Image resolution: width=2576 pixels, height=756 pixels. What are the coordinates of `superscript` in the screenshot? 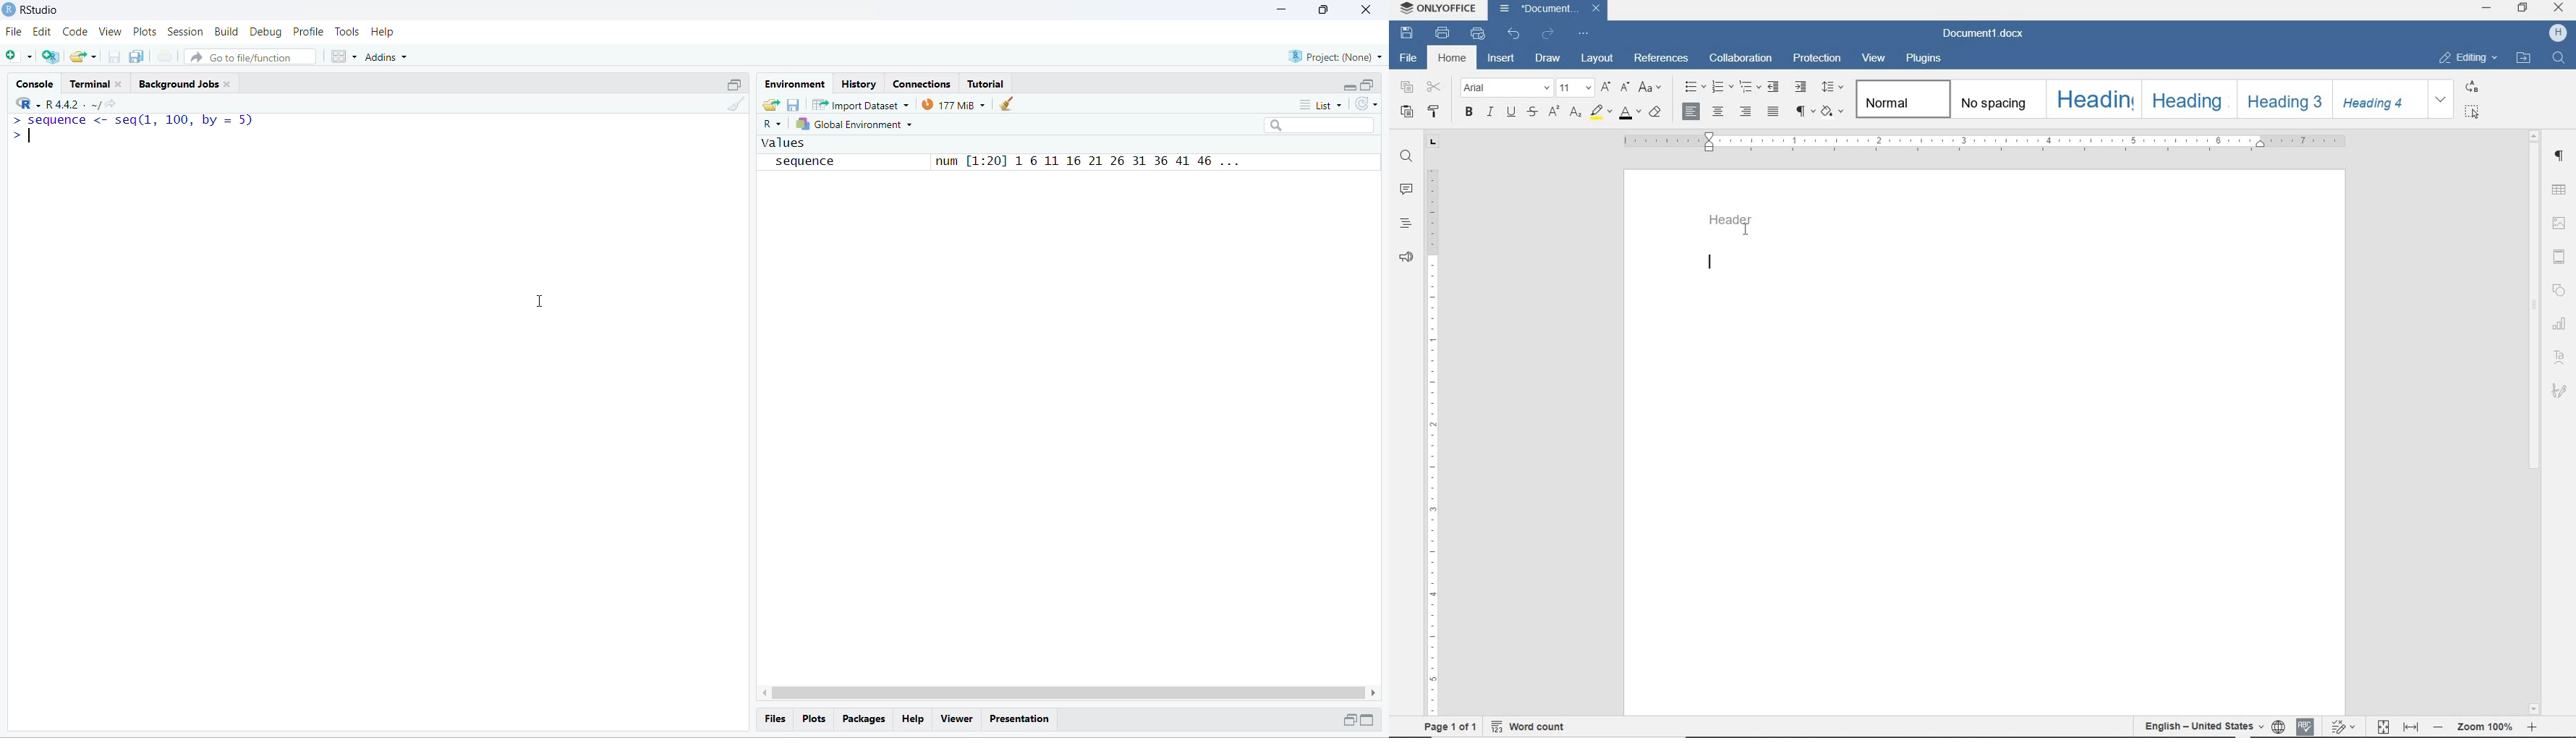 It's located at (1552, 112).